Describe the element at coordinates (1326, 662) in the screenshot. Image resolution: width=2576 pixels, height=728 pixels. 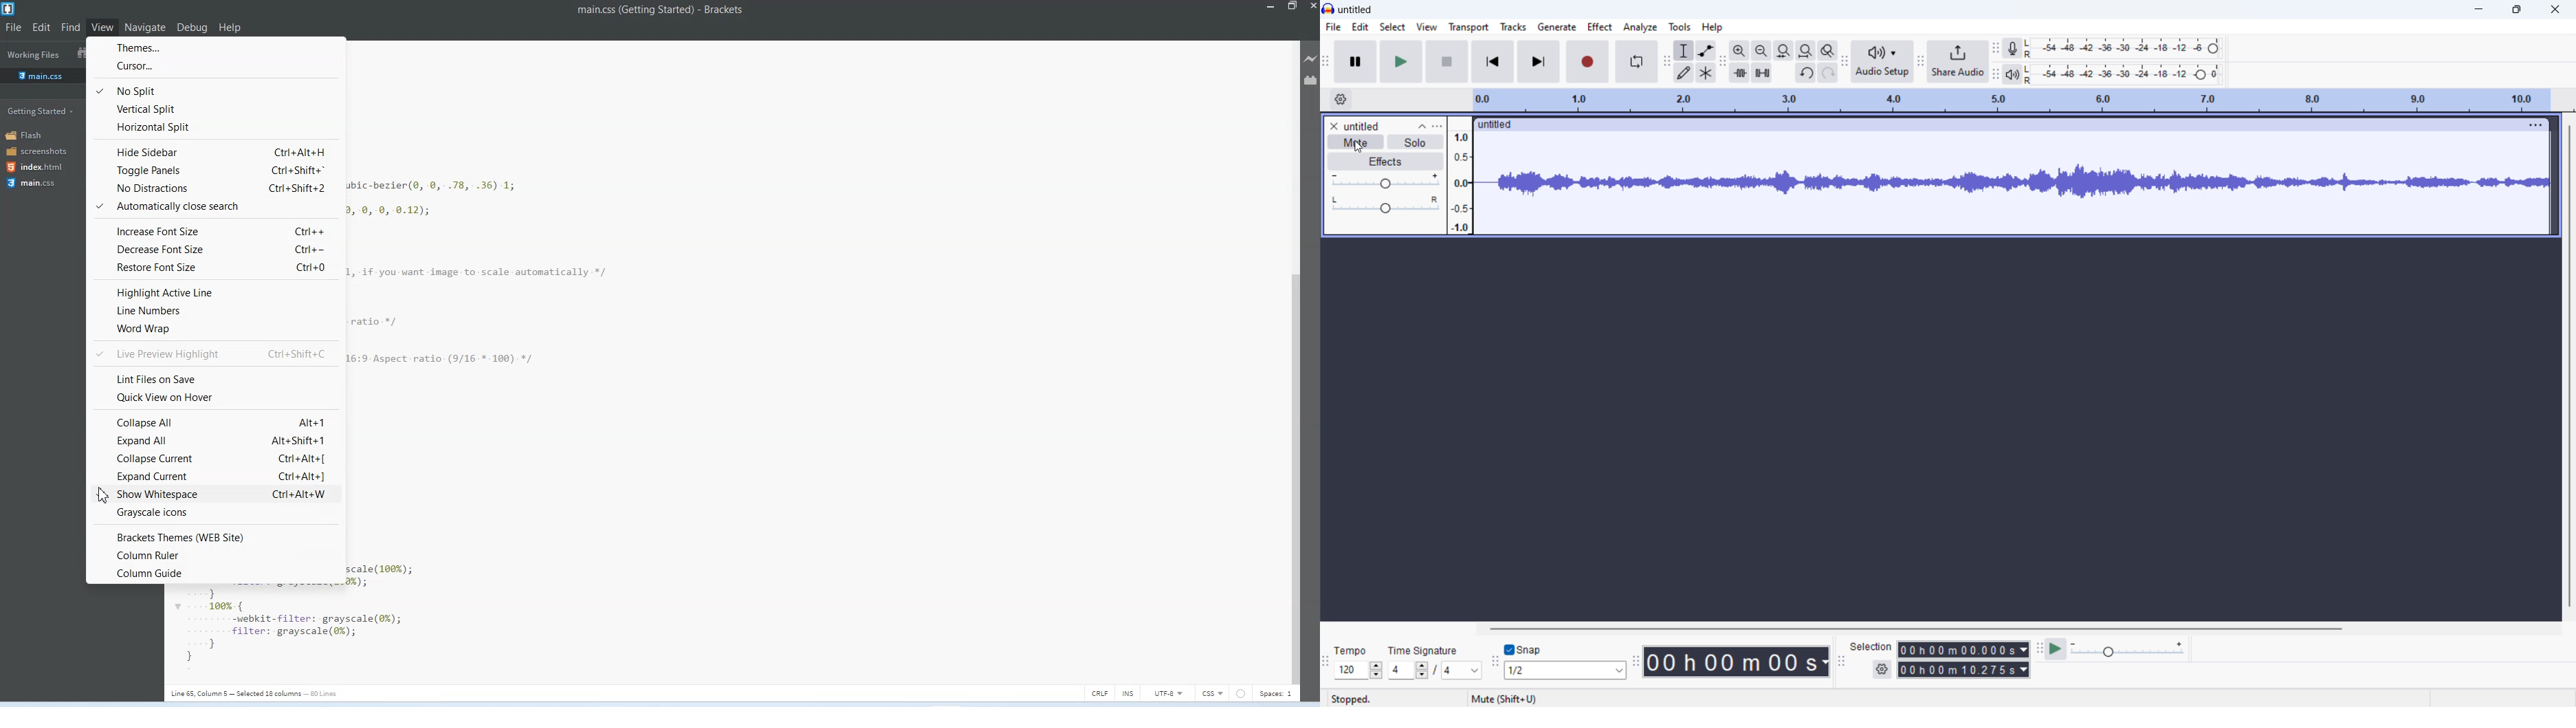
I see `time signature toolbar` at that location.